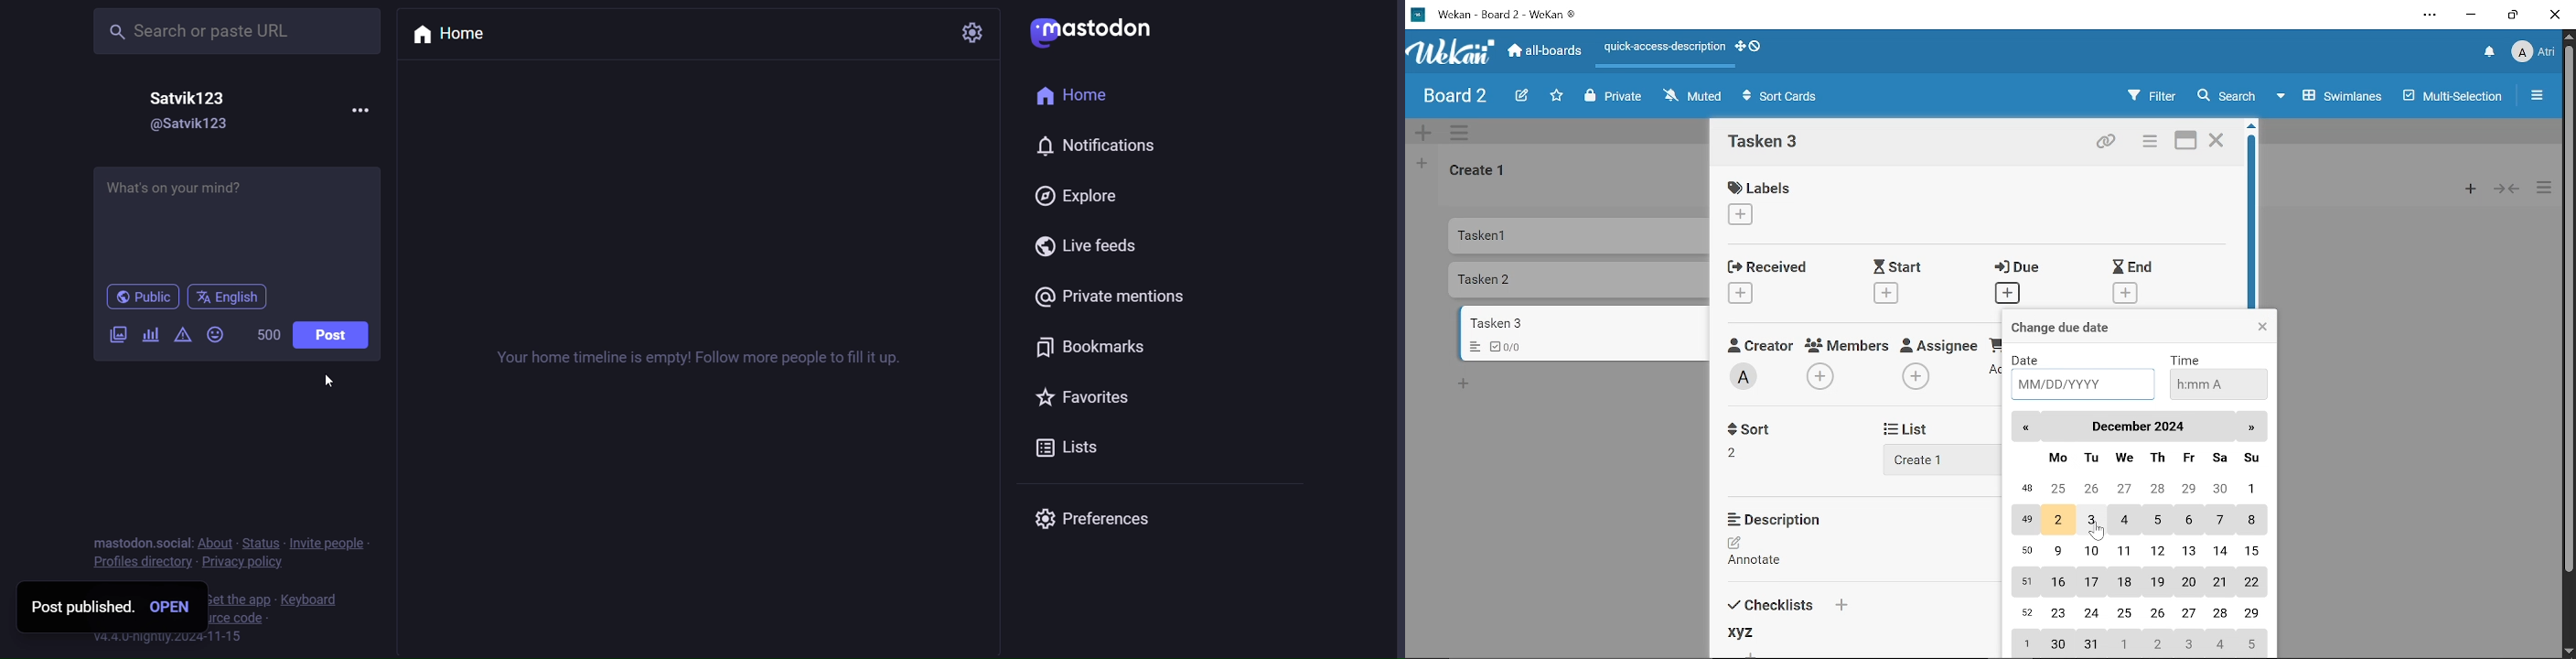  What do you see at coordinates (113, 337) in the screenshot?
I see `add a image/video` at bounding box center [113, 337].